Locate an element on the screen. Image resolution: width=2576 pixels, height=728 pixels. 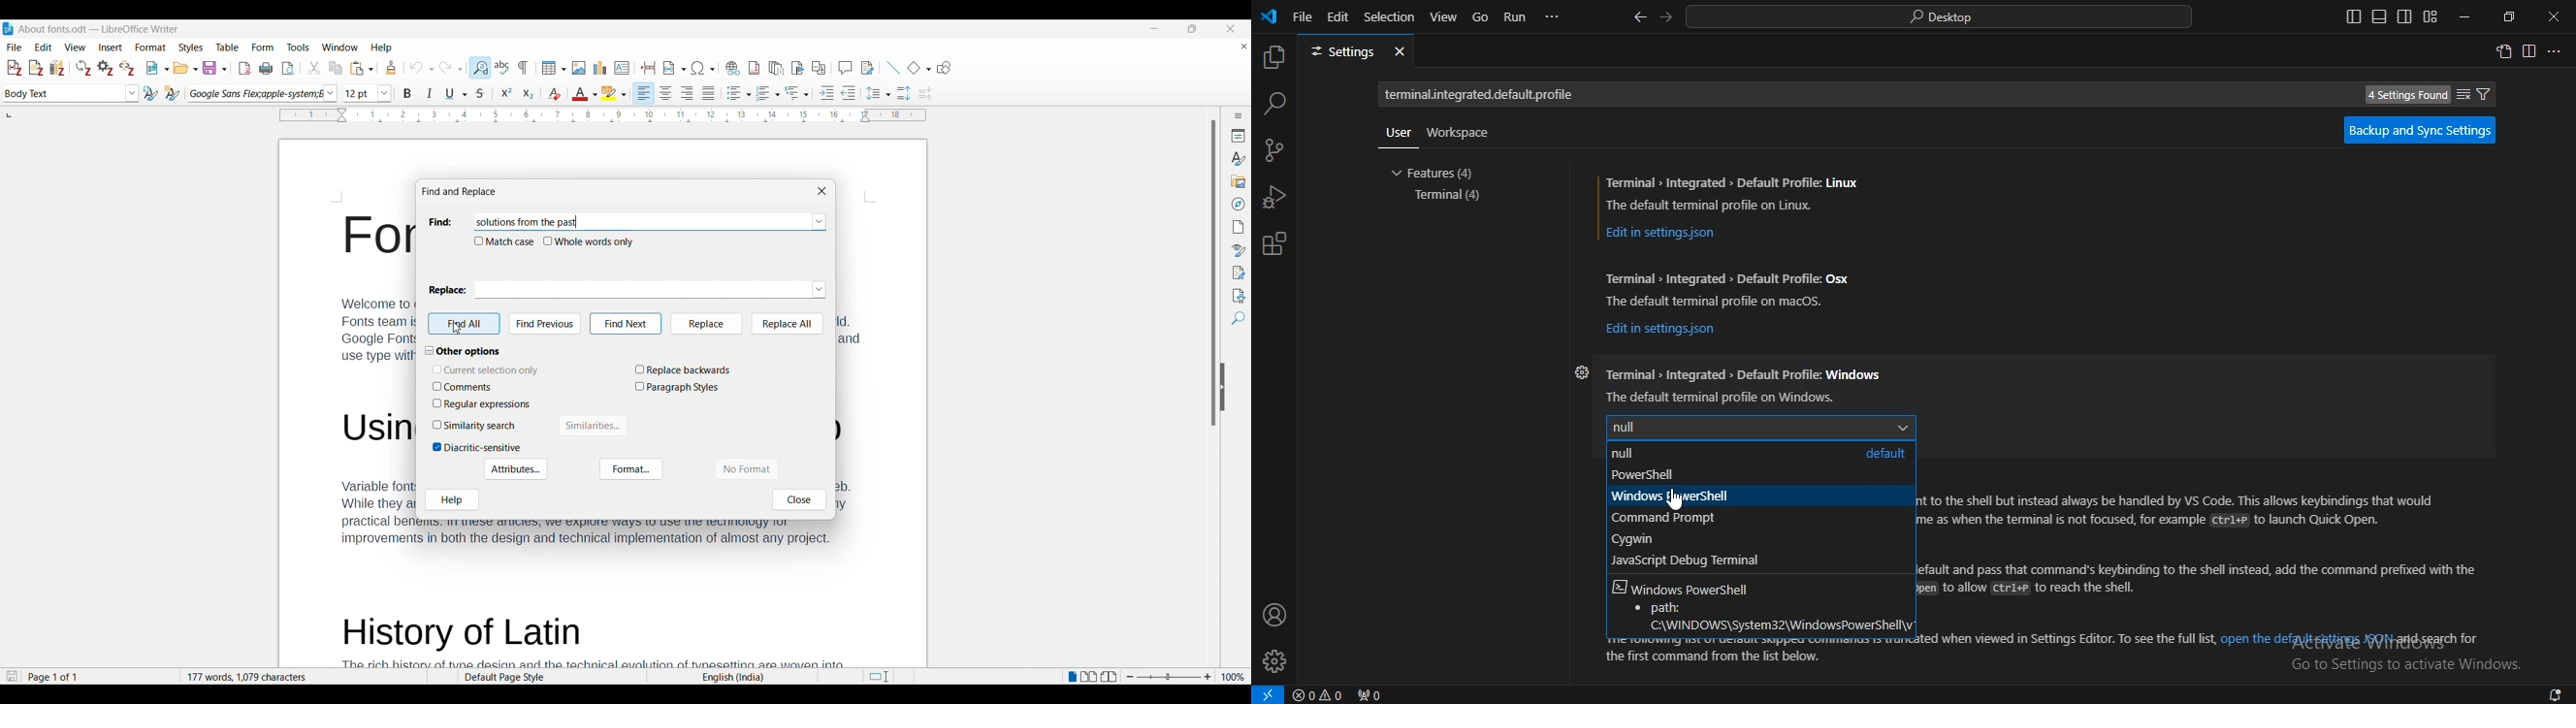
Align justified is located at coordinates (709, 93).